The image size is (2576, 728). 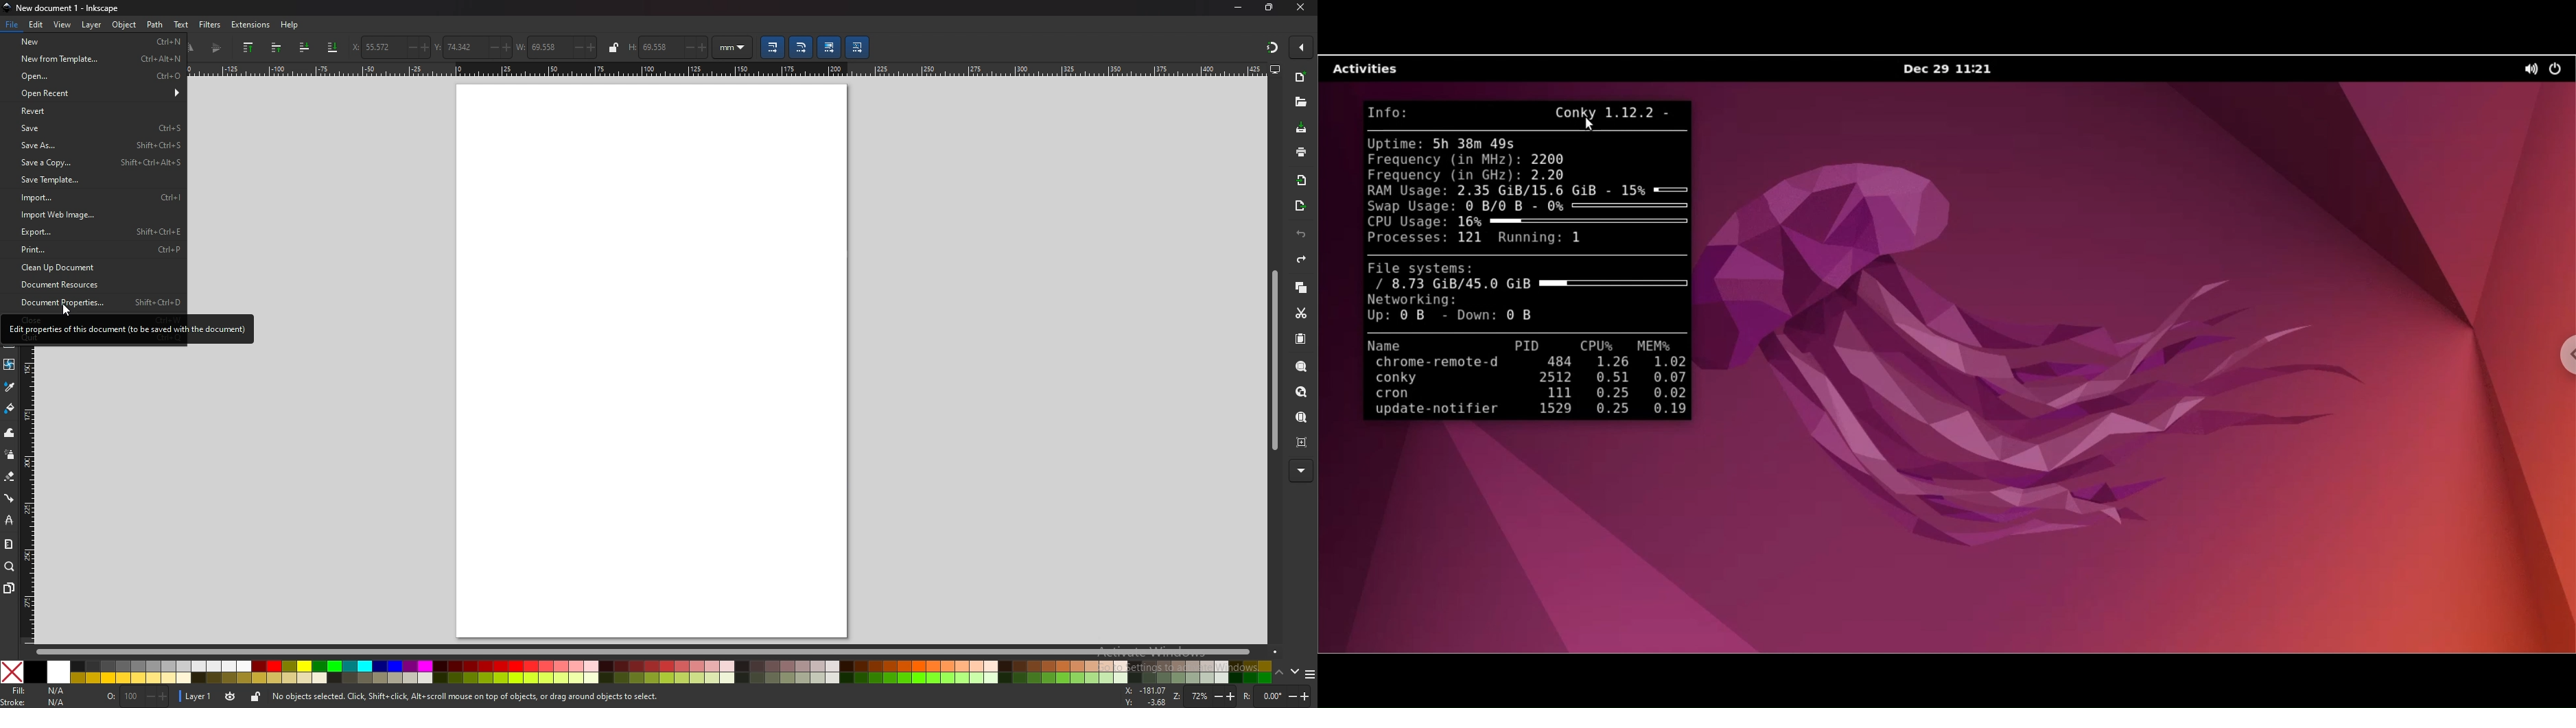 I want to click on horizontal ruler, so click(x=734, y=71).